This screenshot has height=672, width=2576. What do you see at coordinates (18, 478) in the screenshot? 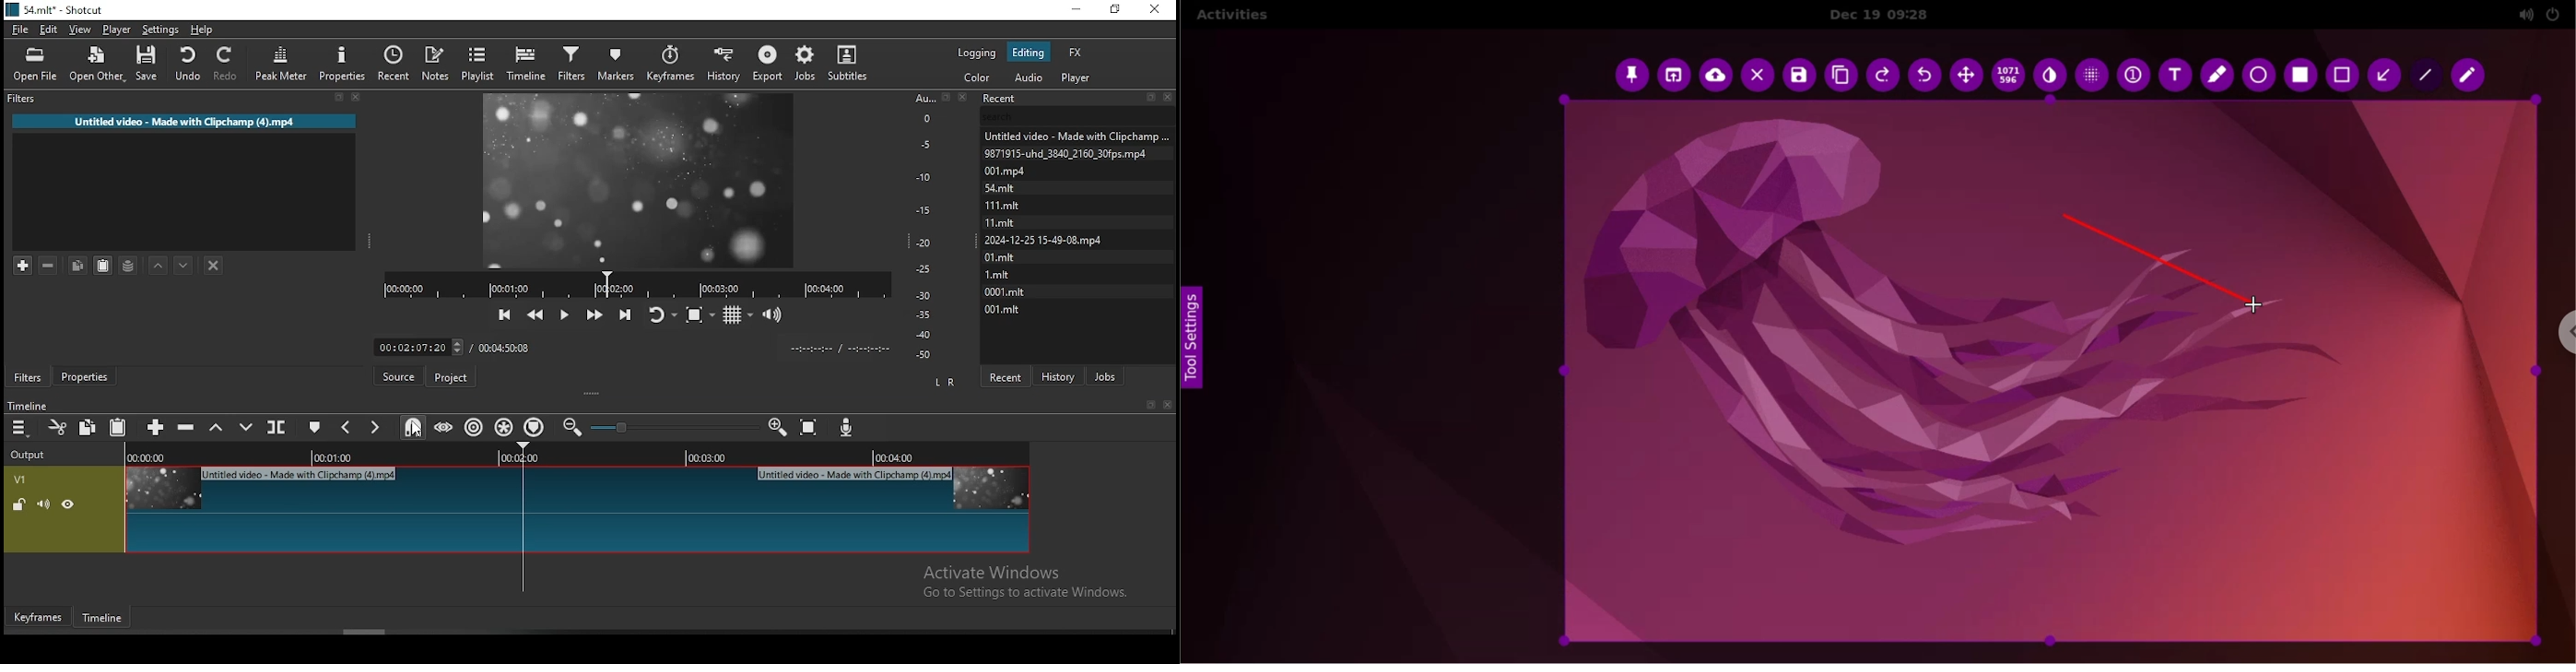
I see `V!` at bounding box center [18, 478].